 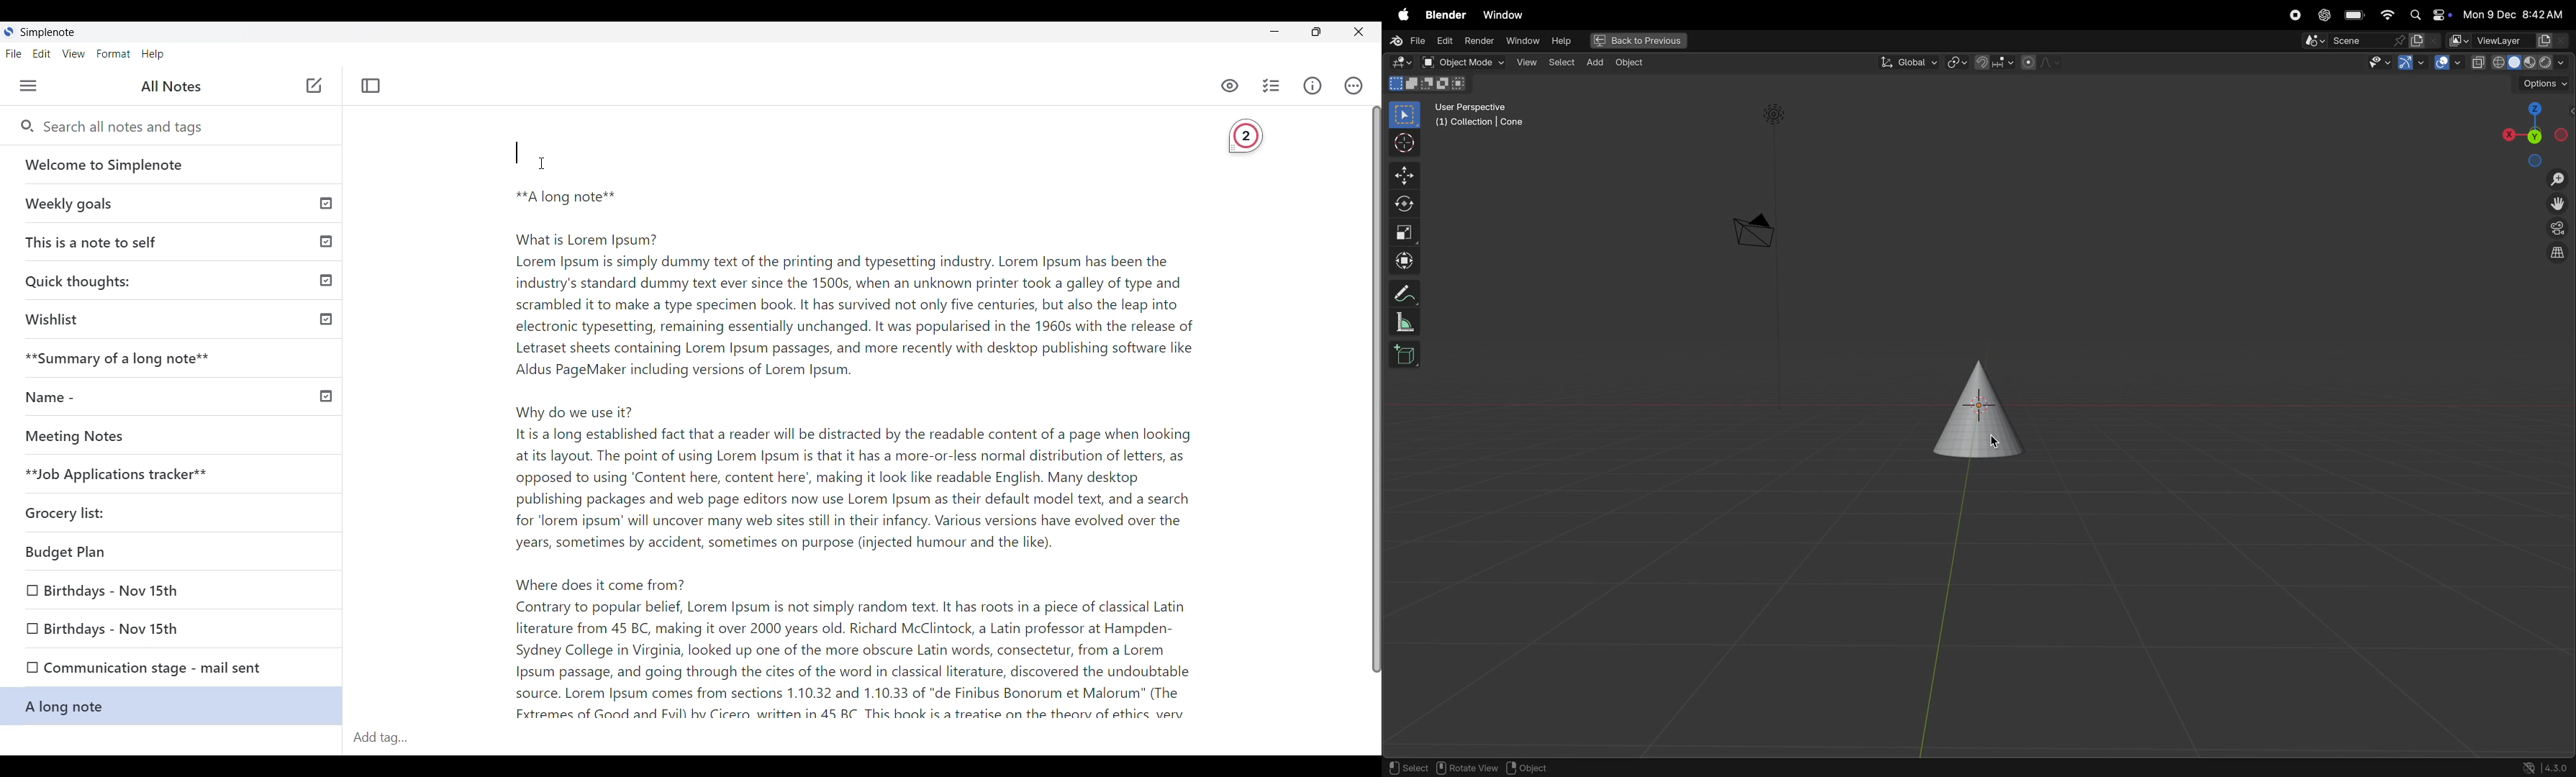 I want to click on Minimize, so click(x=1275, y=31).